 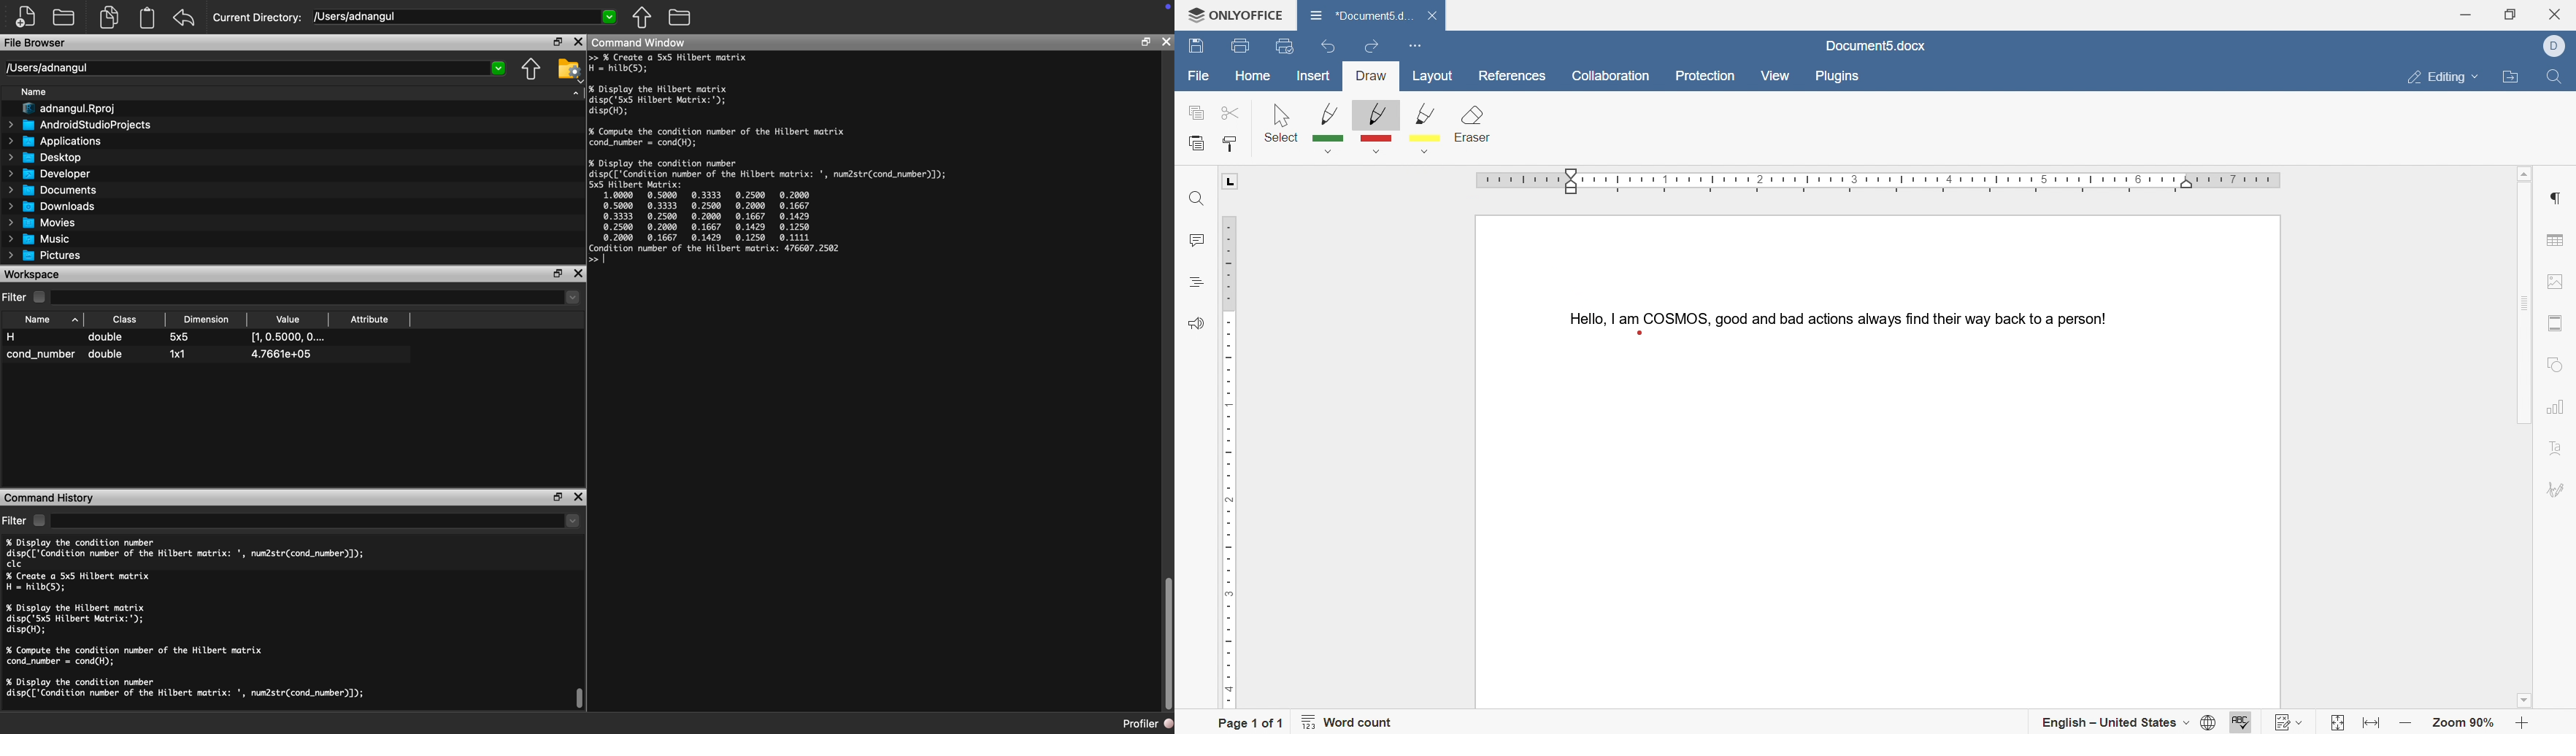 I want to click on H double 5x5 [1,0.5000, O...., so click(x=168, y=338).